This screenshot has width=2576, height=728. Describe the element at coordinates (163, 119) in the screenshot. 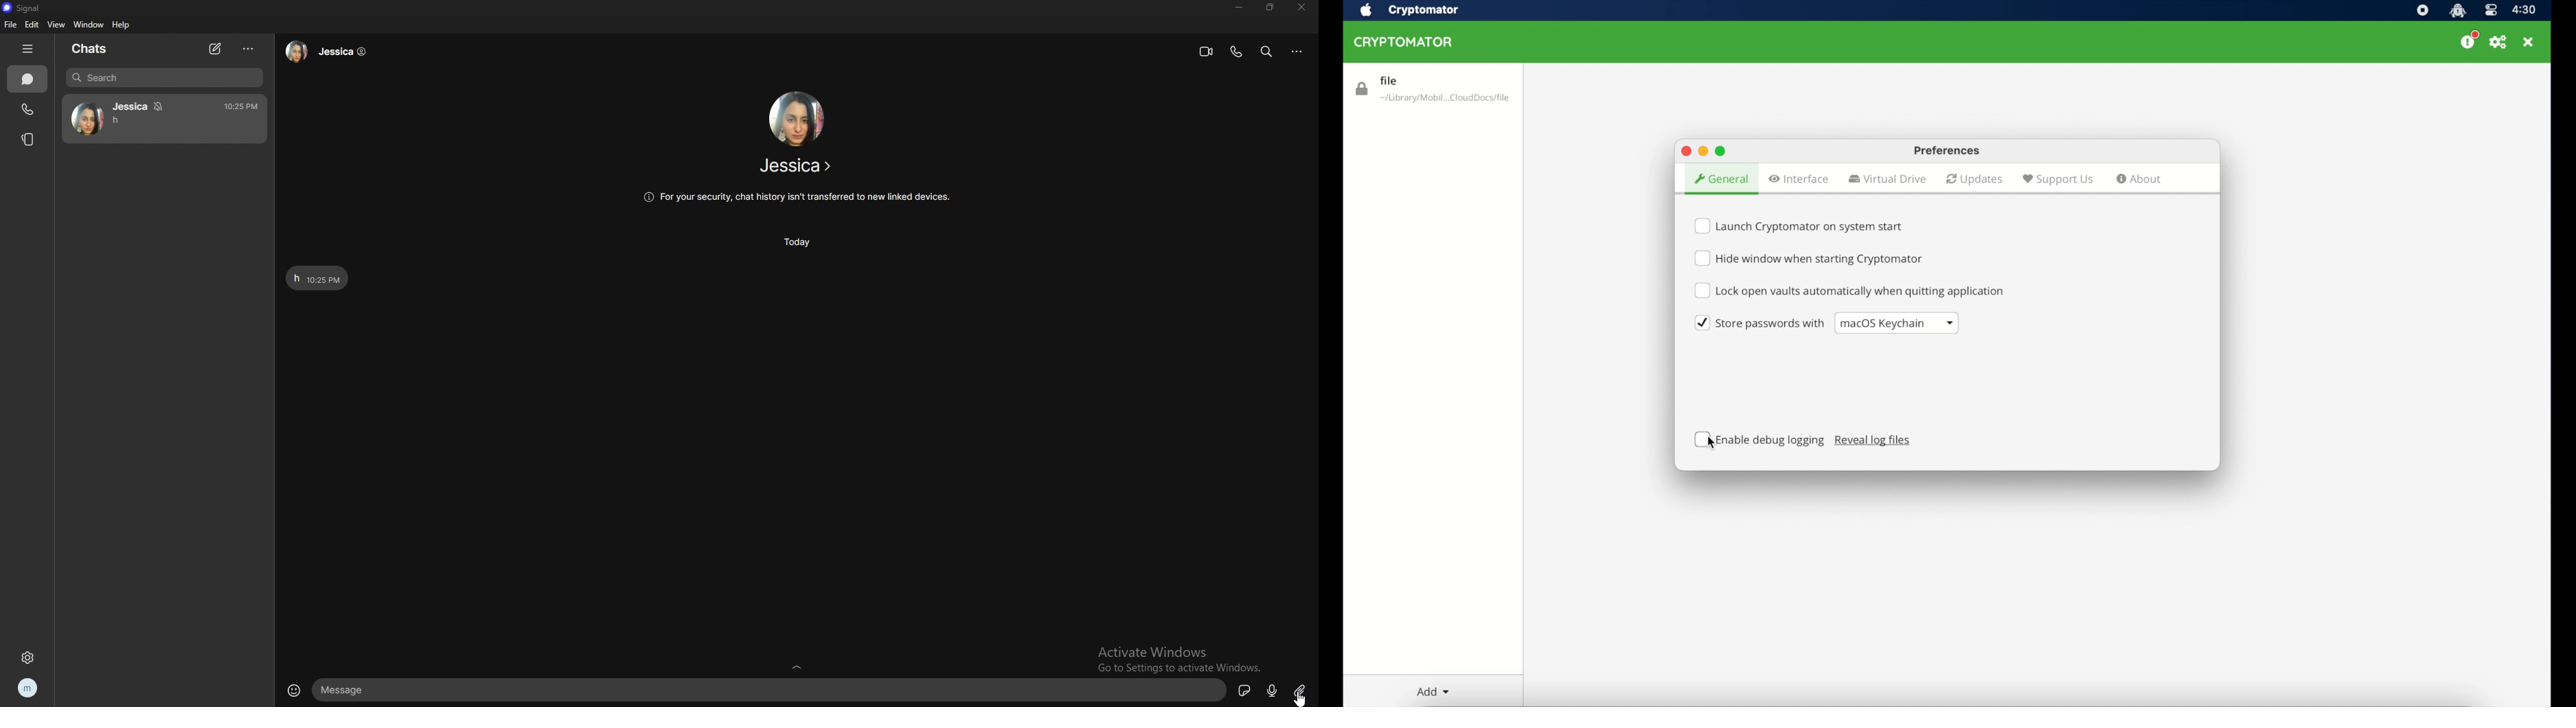

I see `chat` at that location.